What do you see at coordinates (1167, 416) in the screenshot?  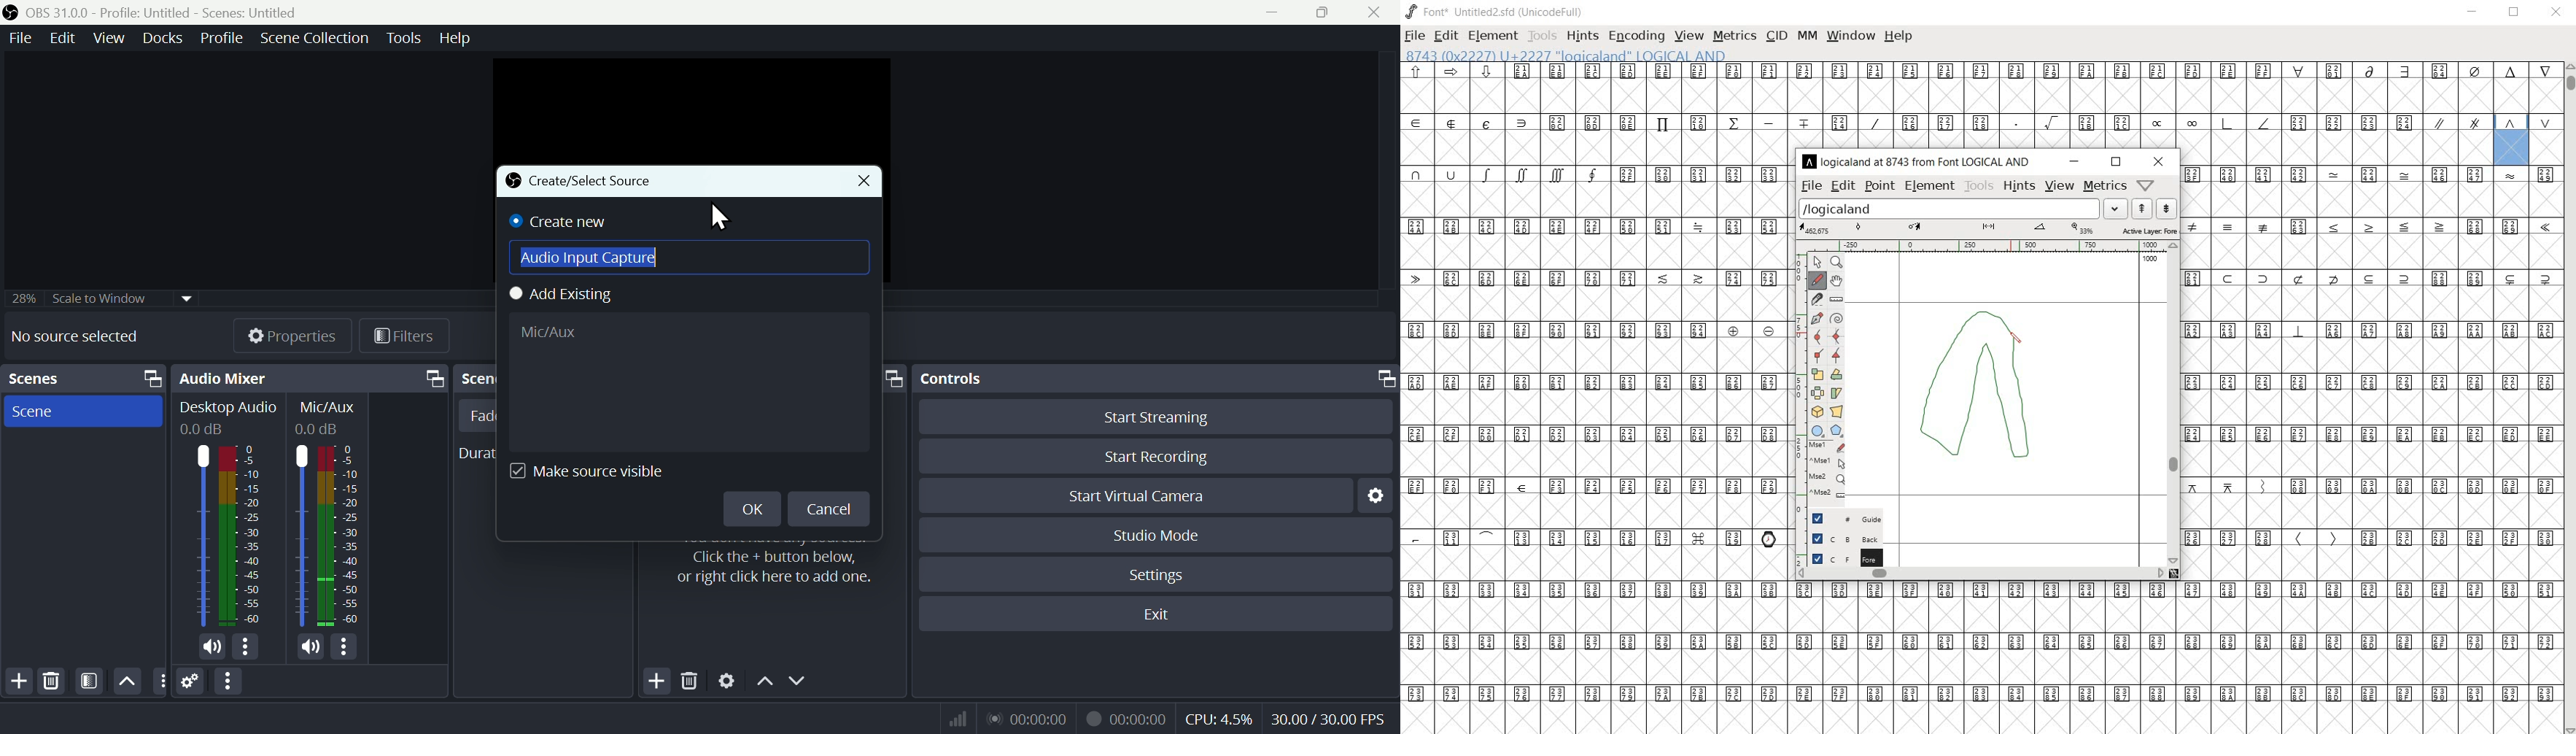 I see `` at bounding box center [1167, 416].